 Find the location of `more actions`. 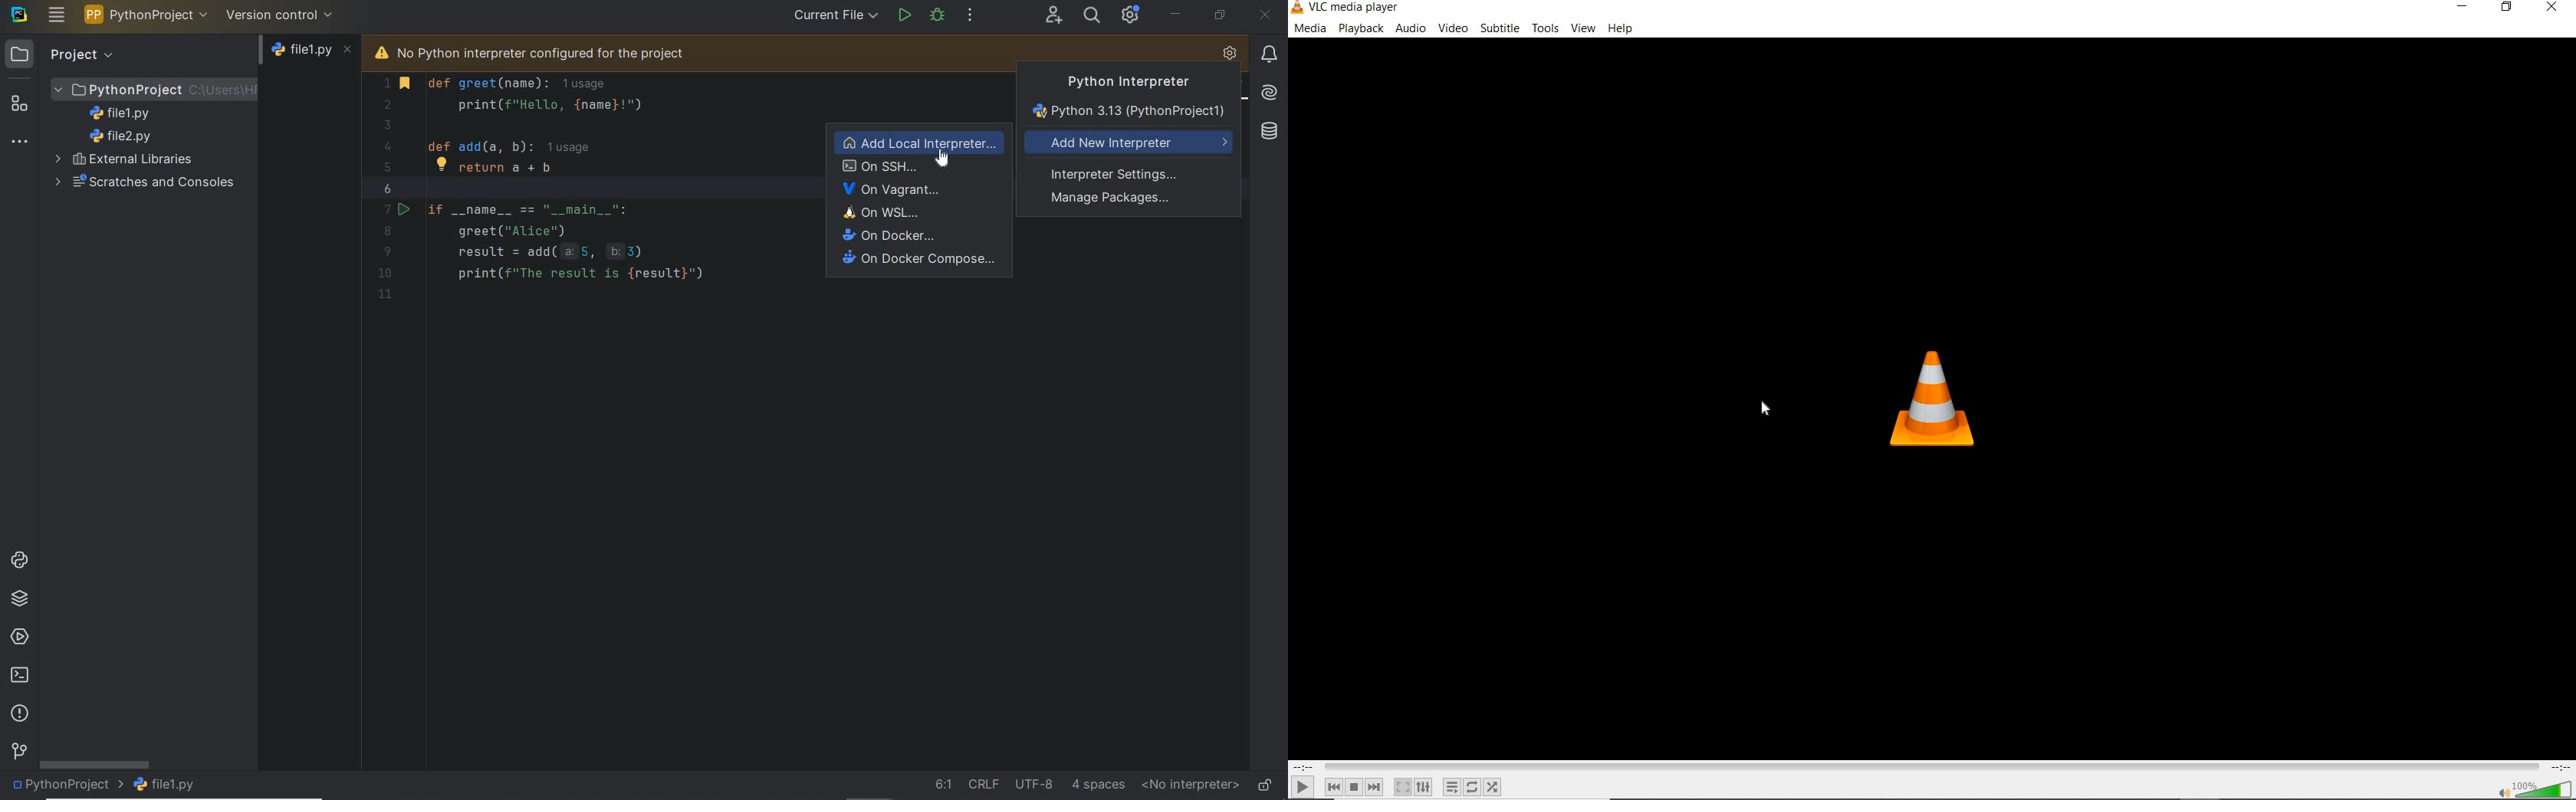

more actions is located at coordinates (971, 16).